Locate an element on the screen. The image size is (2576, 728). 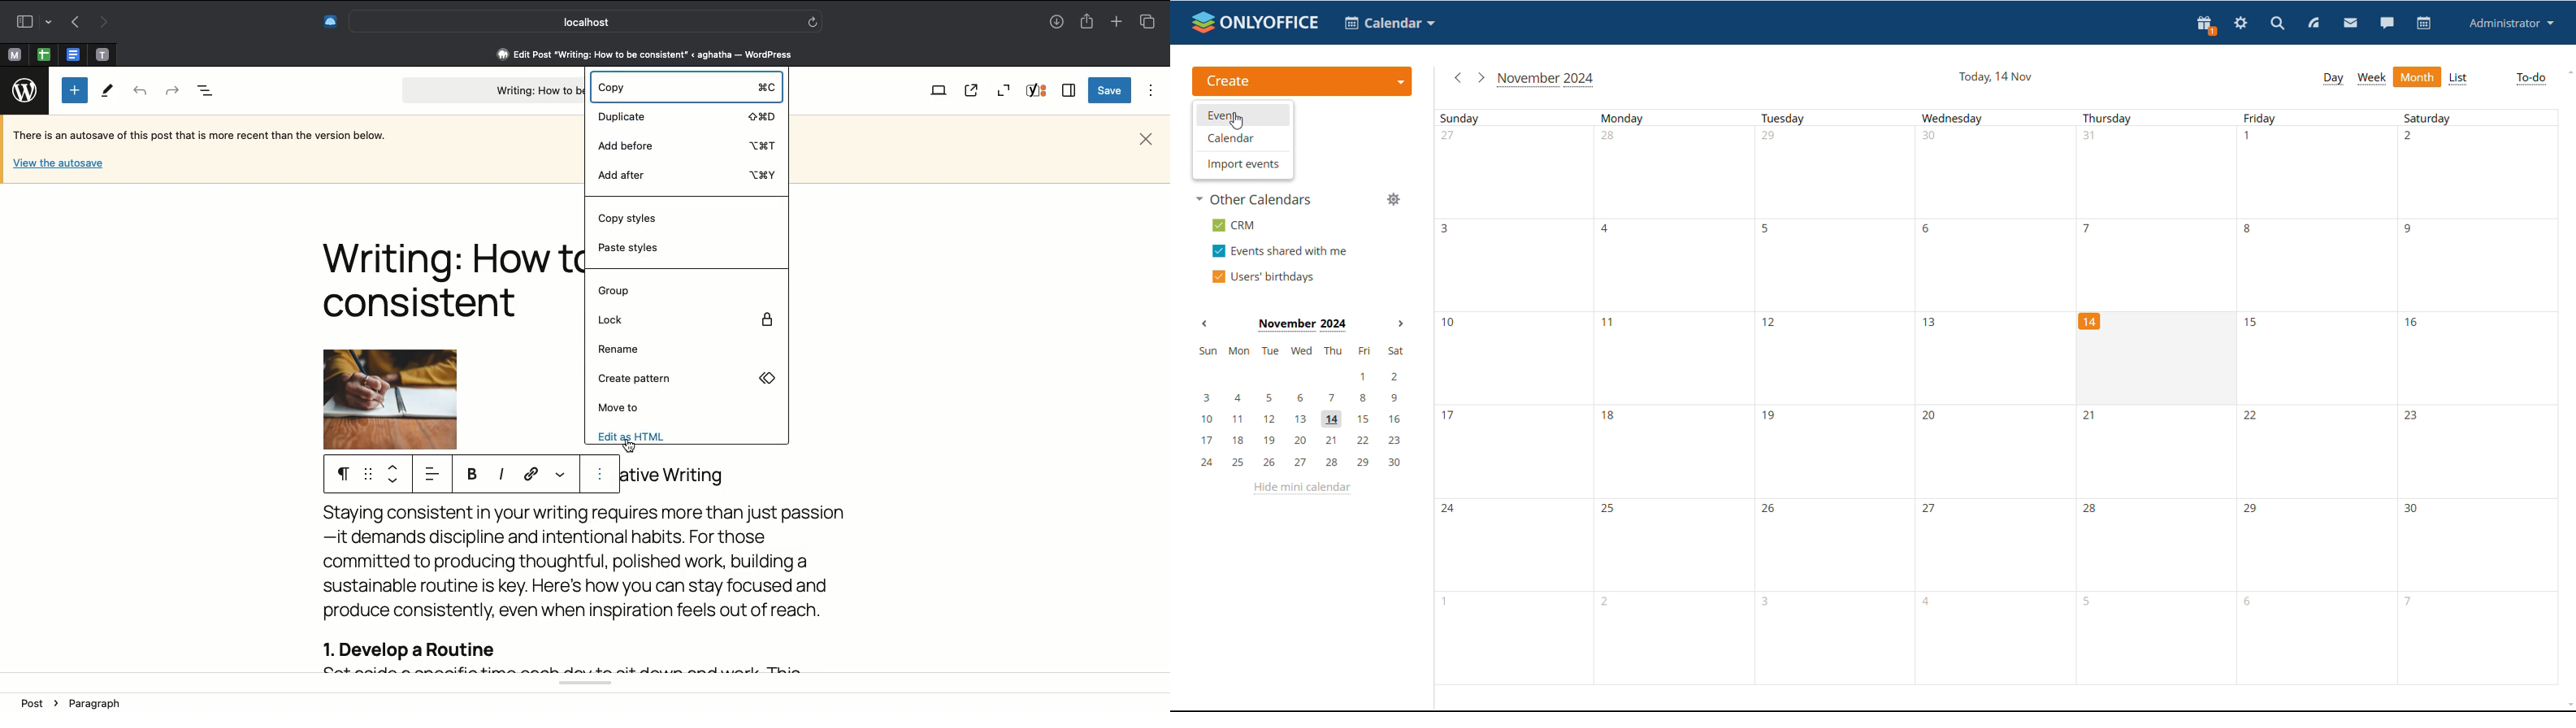
Title is located at coordinates (448, 280).